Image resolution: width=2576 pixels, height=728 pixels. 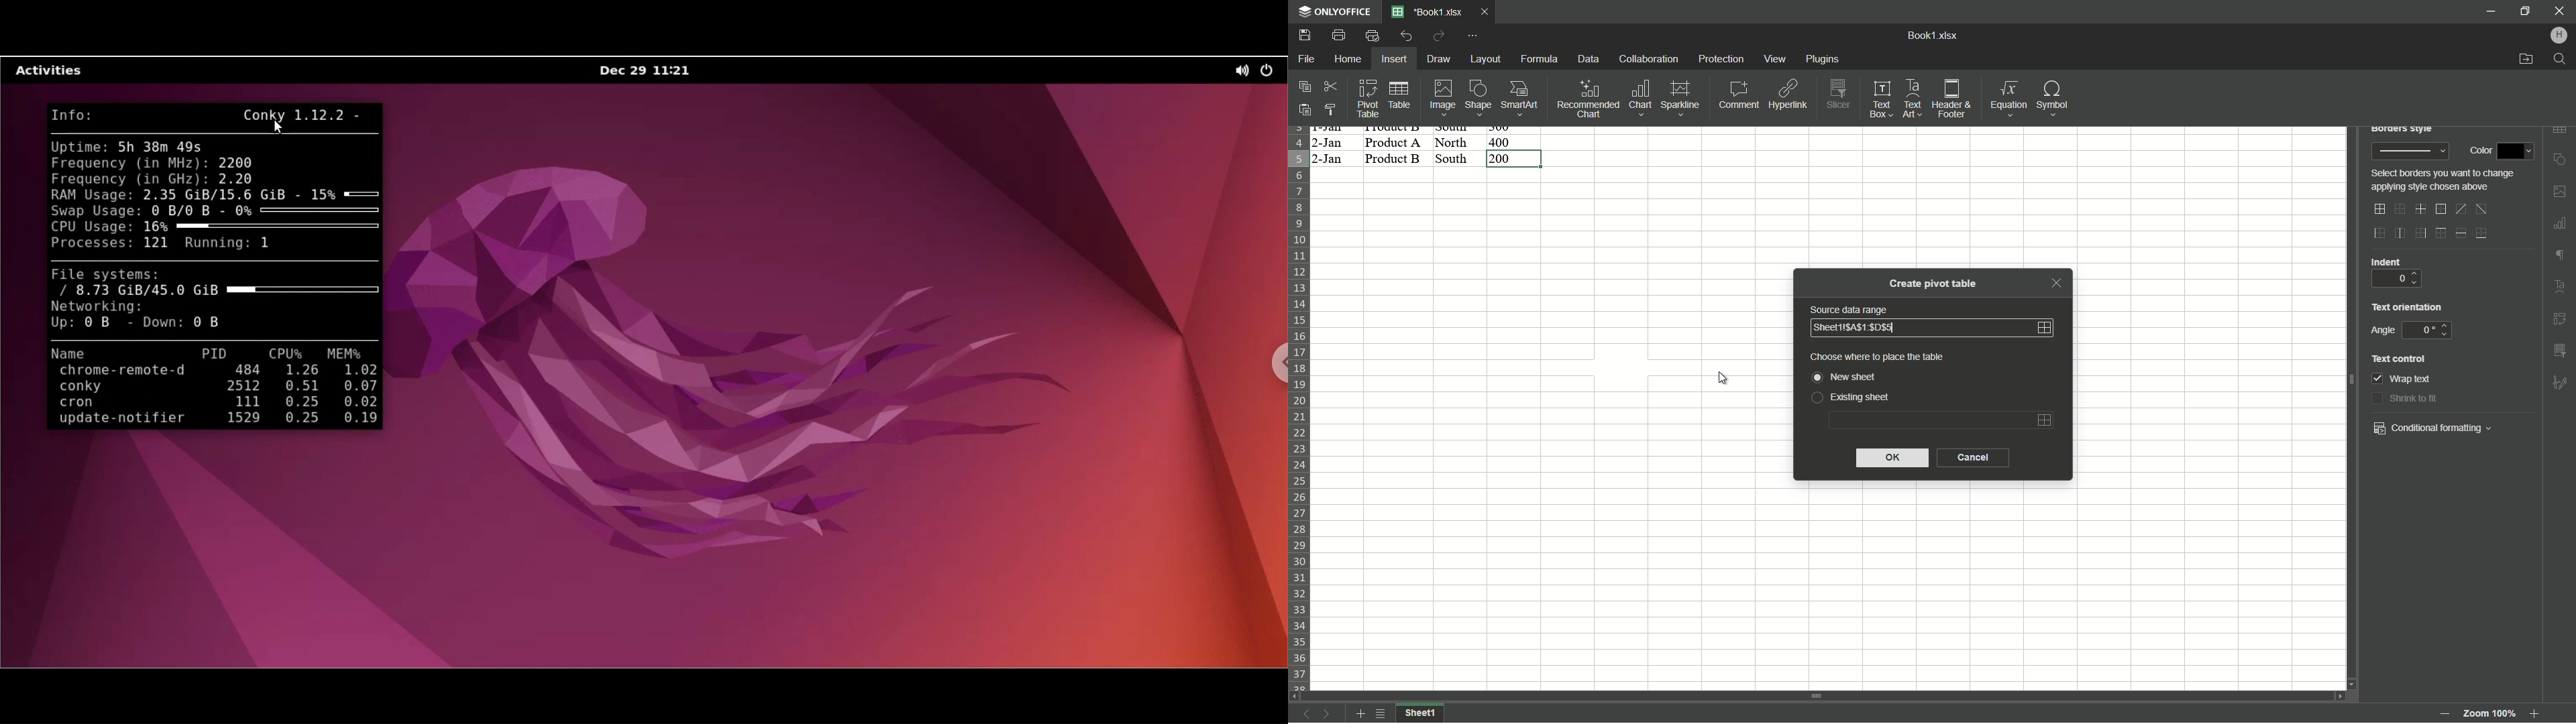 I want to click on Symbol, so click(x=2055, y=100).